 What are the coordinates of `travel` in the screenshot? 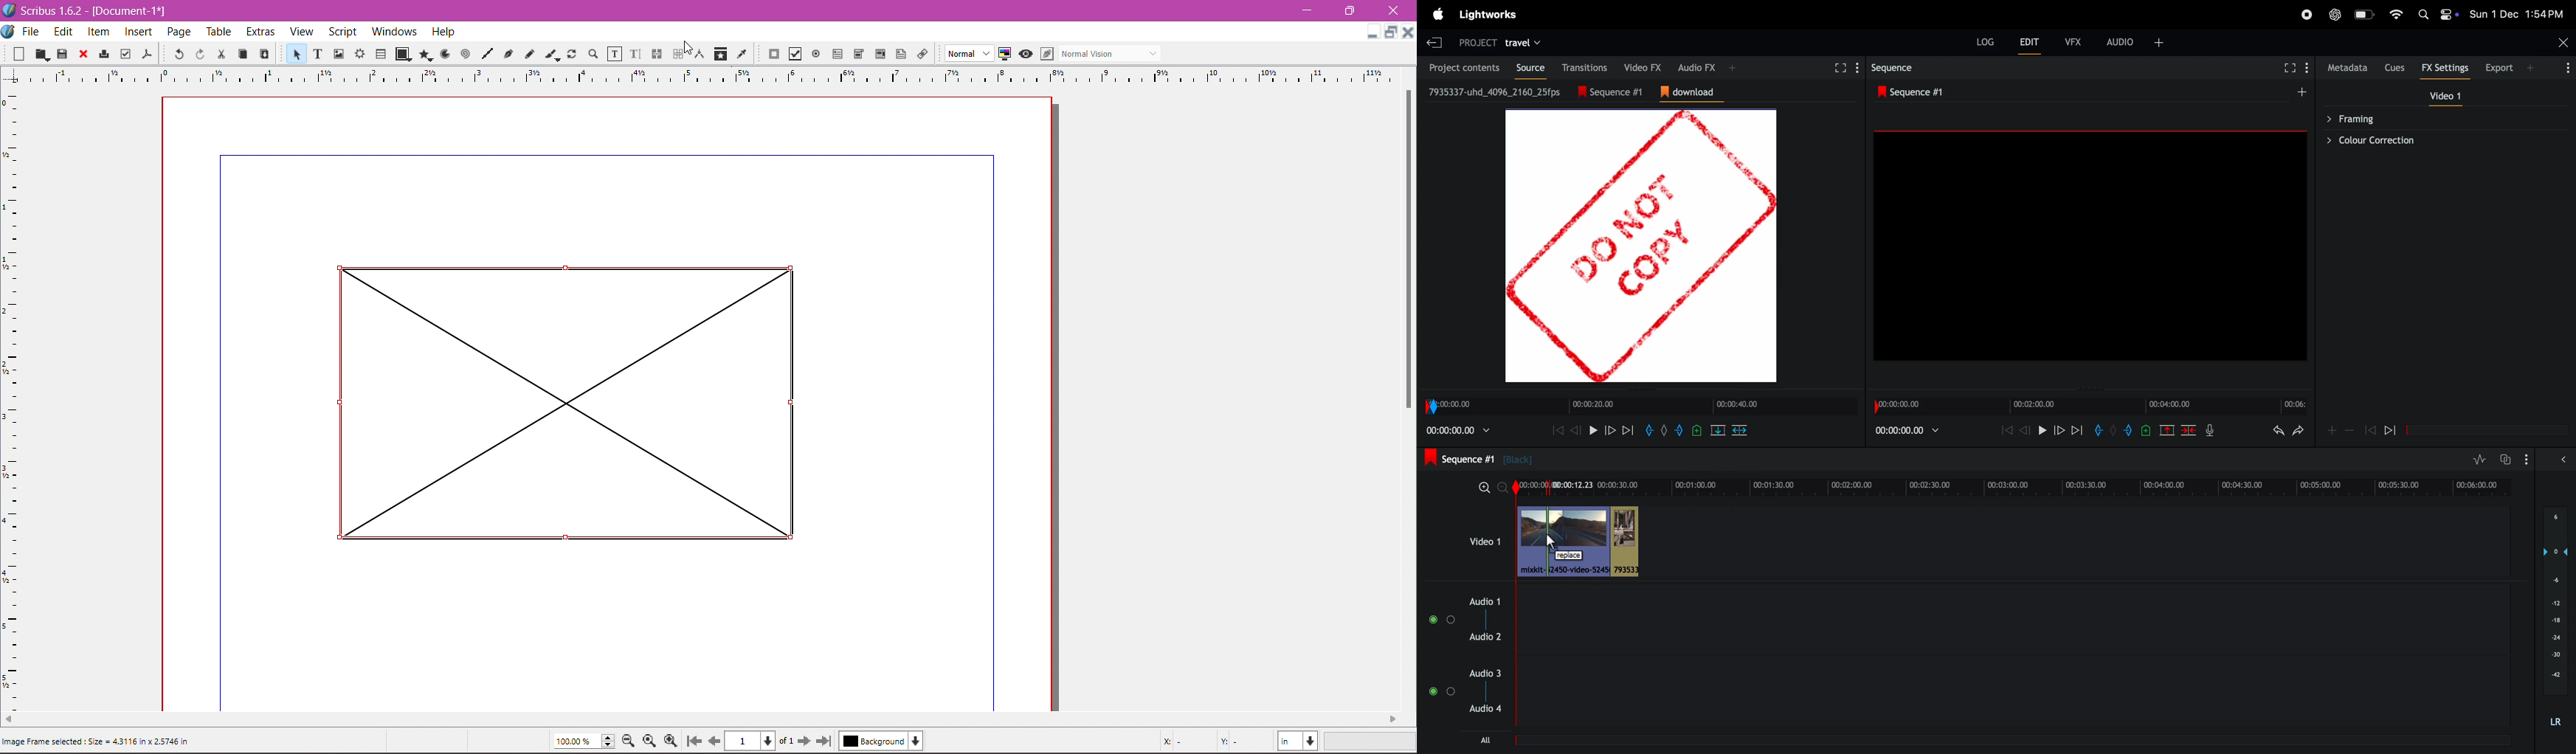 It's located at (1522, 44).